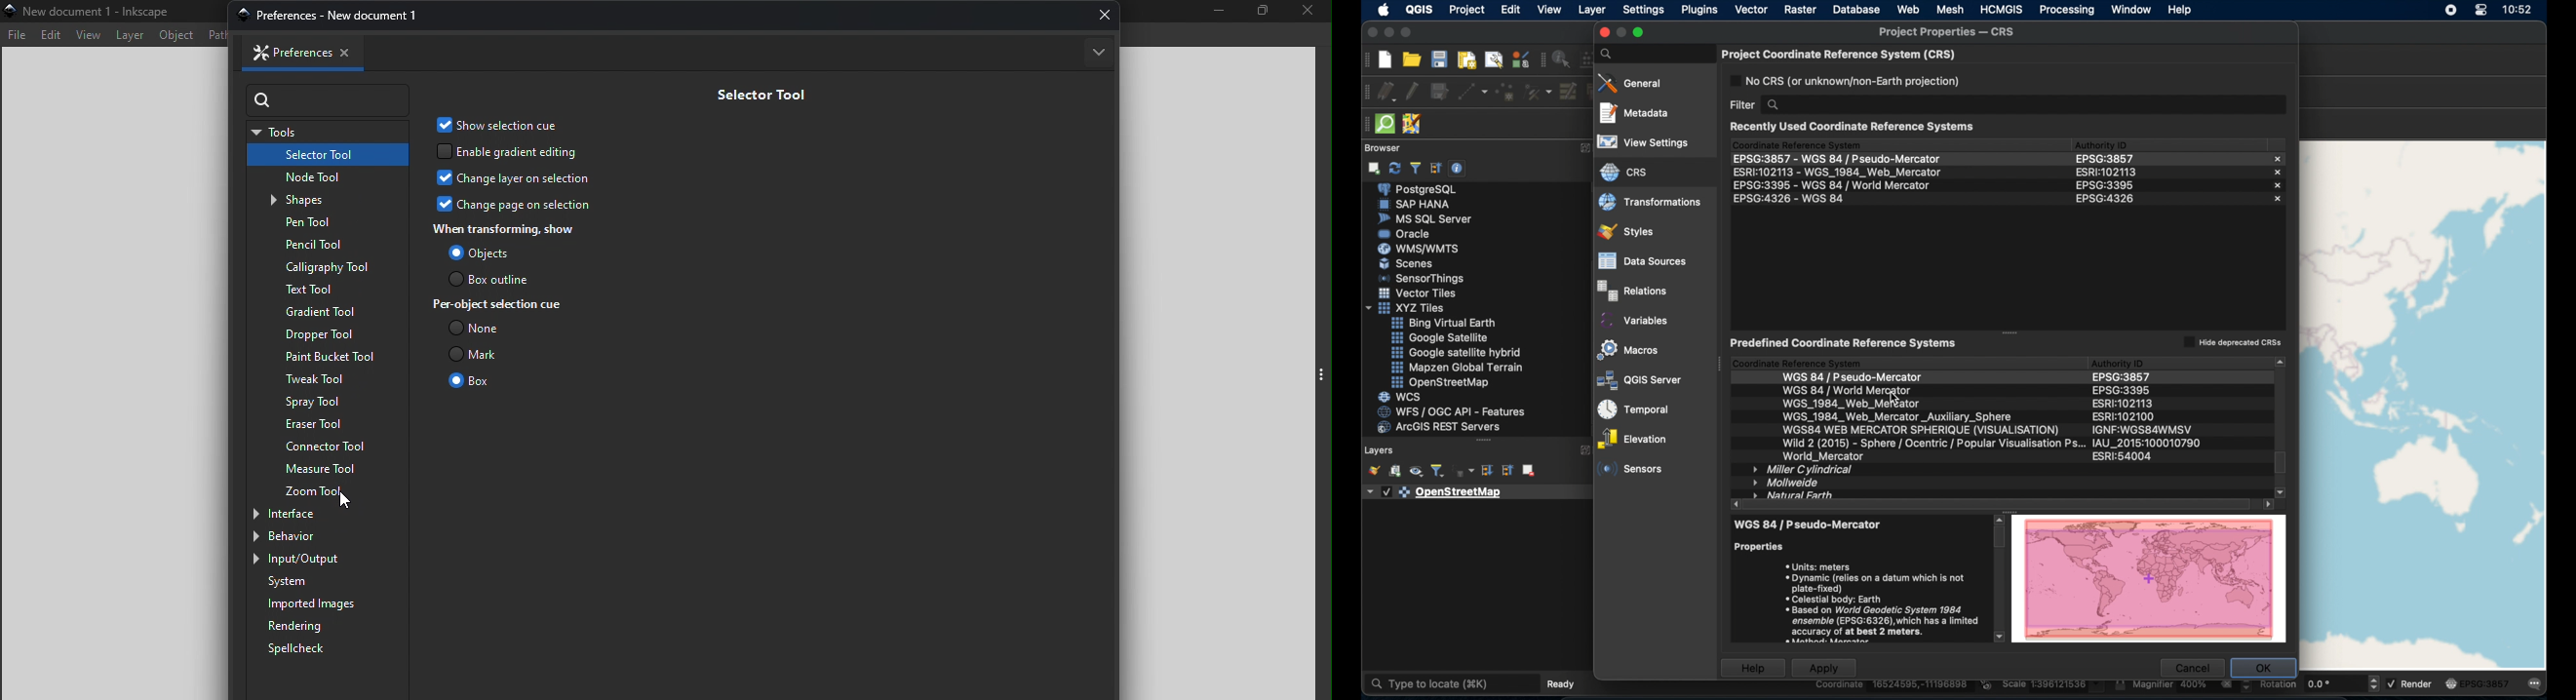 Image resolution: width=2576 pixels, height=700 pixels. I want to click on coordinate reference system, so click(1797, 144).